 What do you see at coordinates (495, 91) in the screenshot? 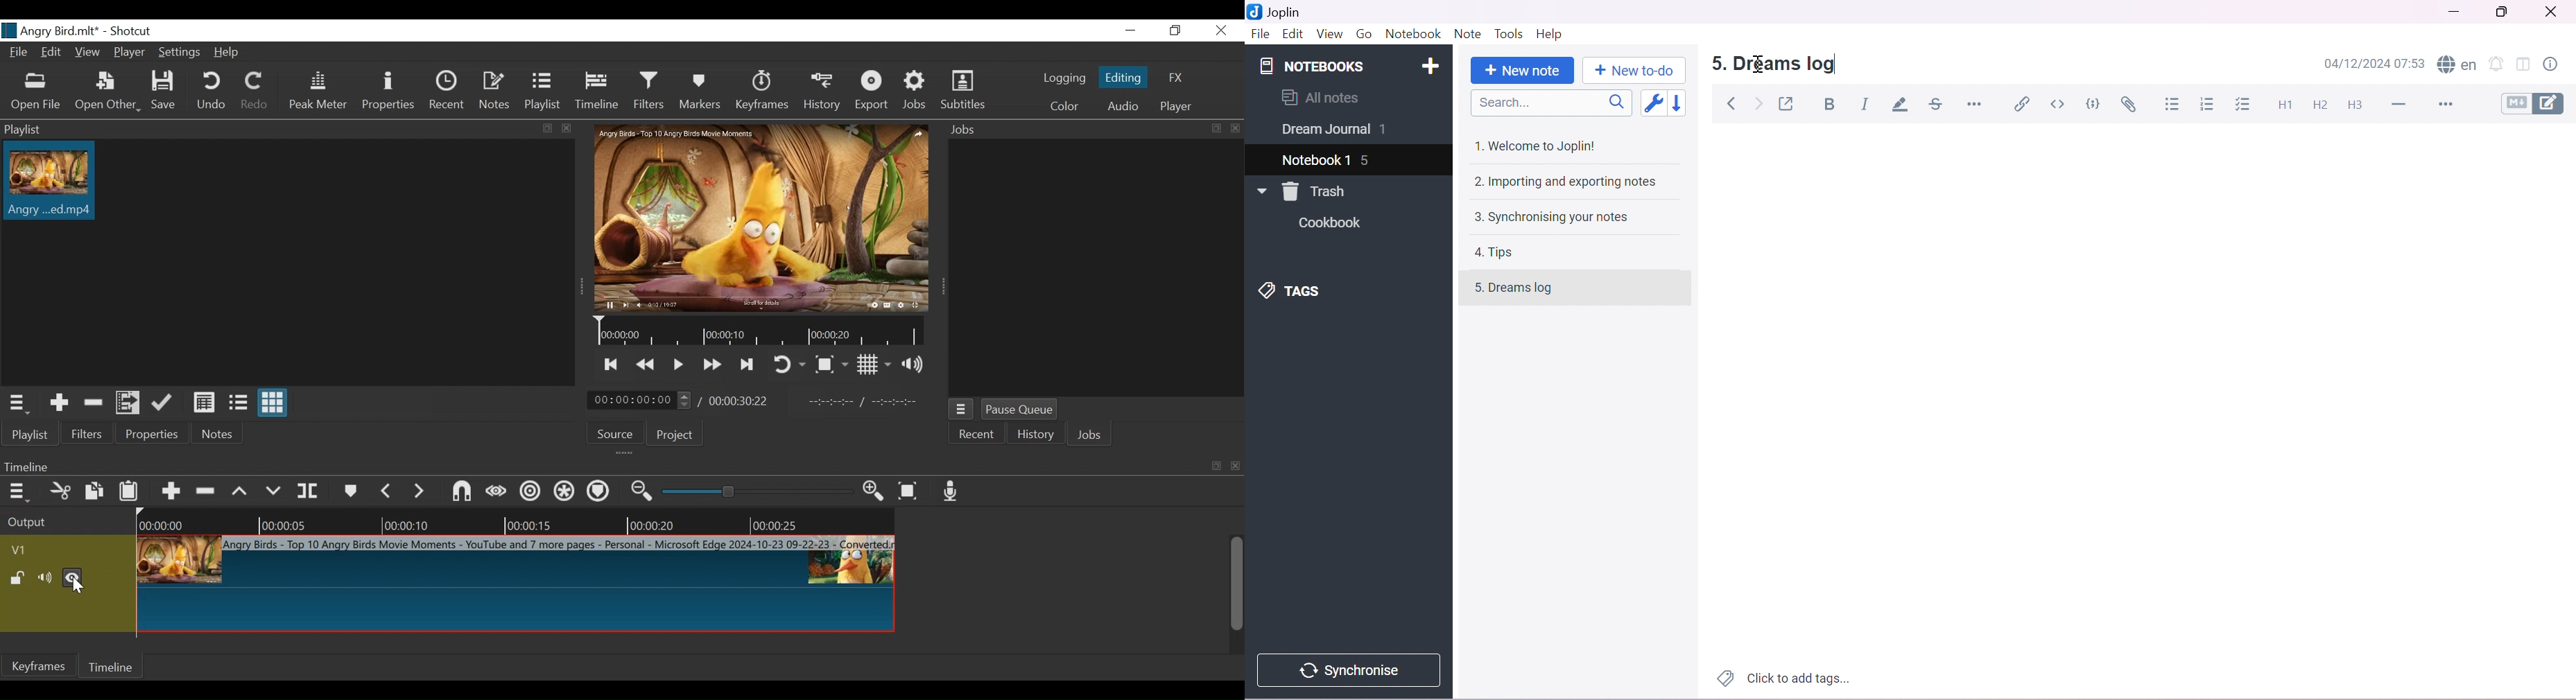
I see `Notes` at bounding box center [495, 91].